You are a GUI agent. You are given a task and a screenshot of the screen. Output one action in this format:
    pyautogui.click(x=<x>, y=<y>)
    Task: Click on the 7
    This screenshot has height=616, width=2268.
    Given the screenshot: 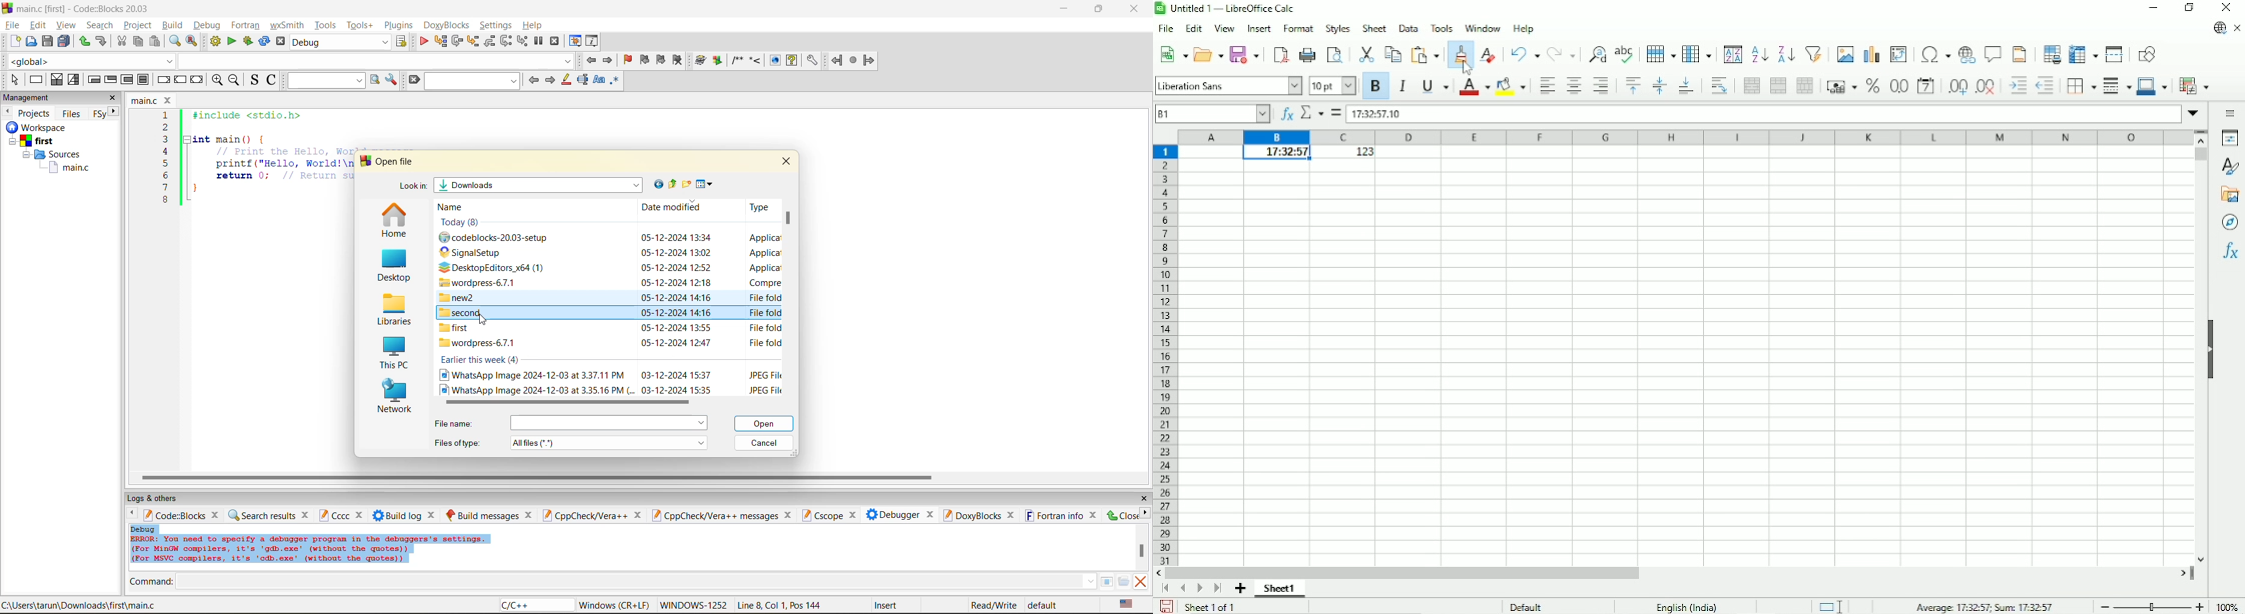 What is the action you would take?
    pyautogui.click(x=165, y=187)
    